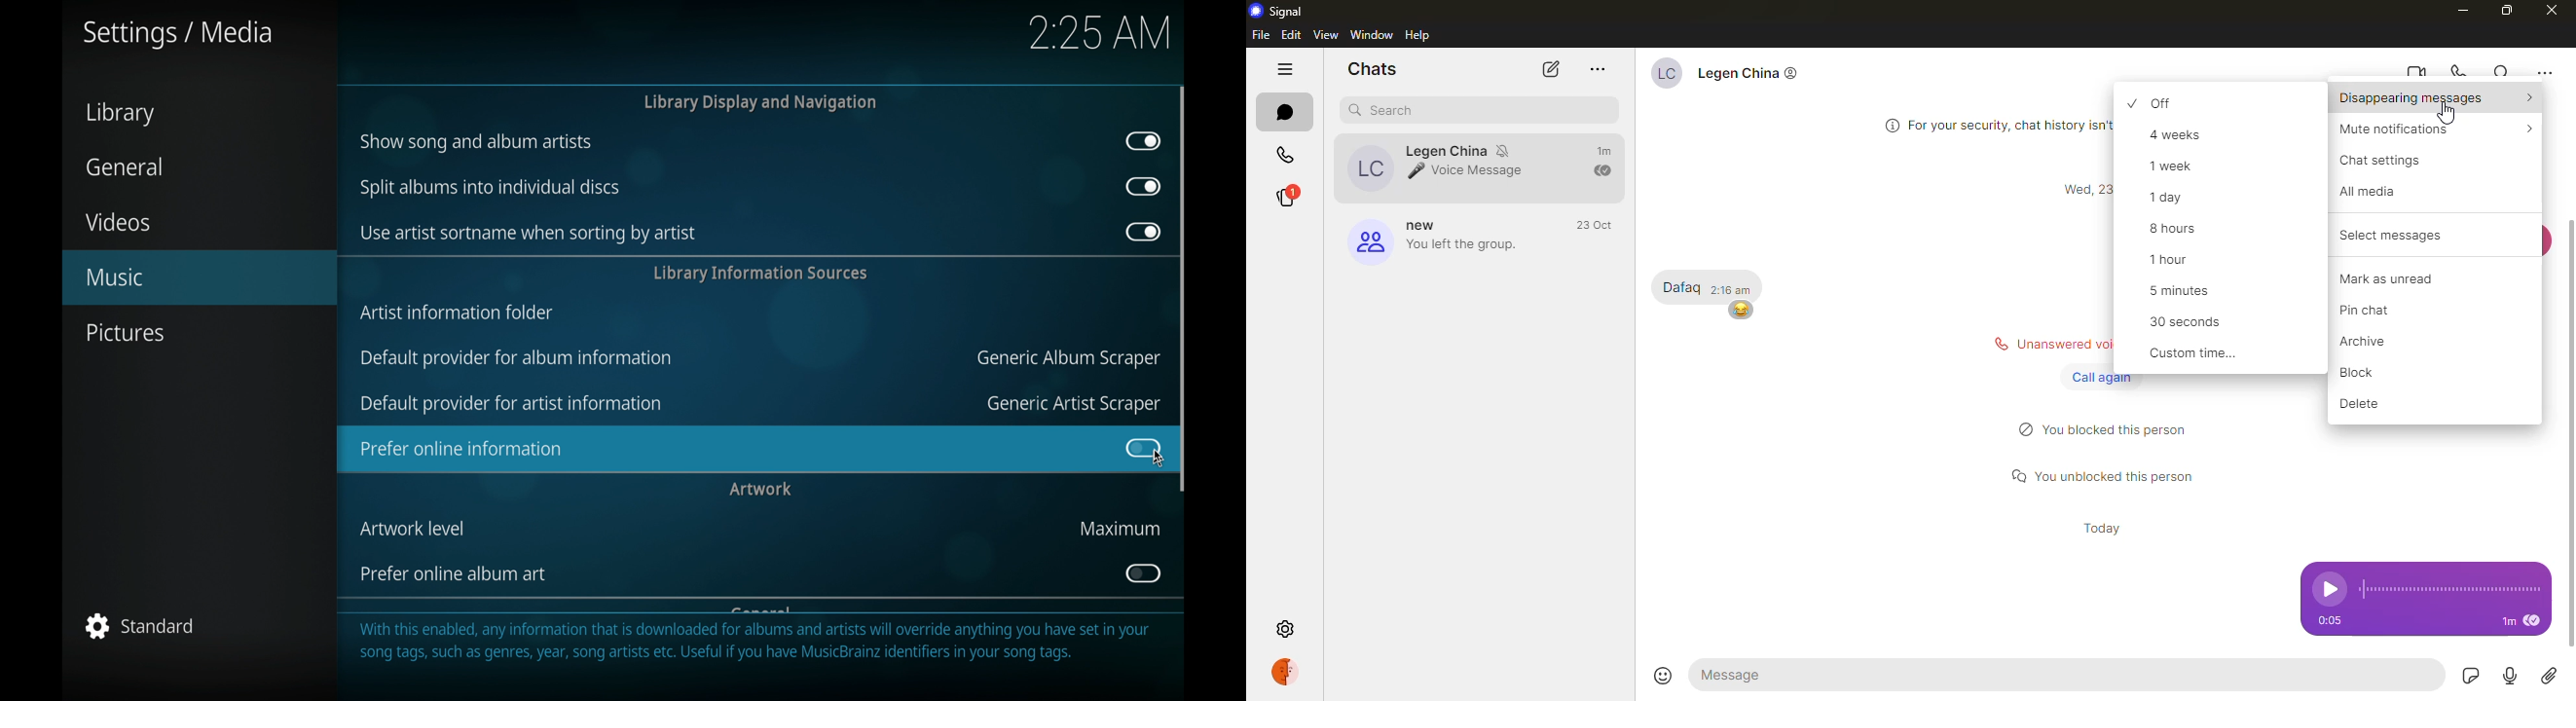 This screenshot has width=2576, height=728. What do you see at coordinates (124, 167) in the screenshot?
I see `general` at bounding box center [124, 167].